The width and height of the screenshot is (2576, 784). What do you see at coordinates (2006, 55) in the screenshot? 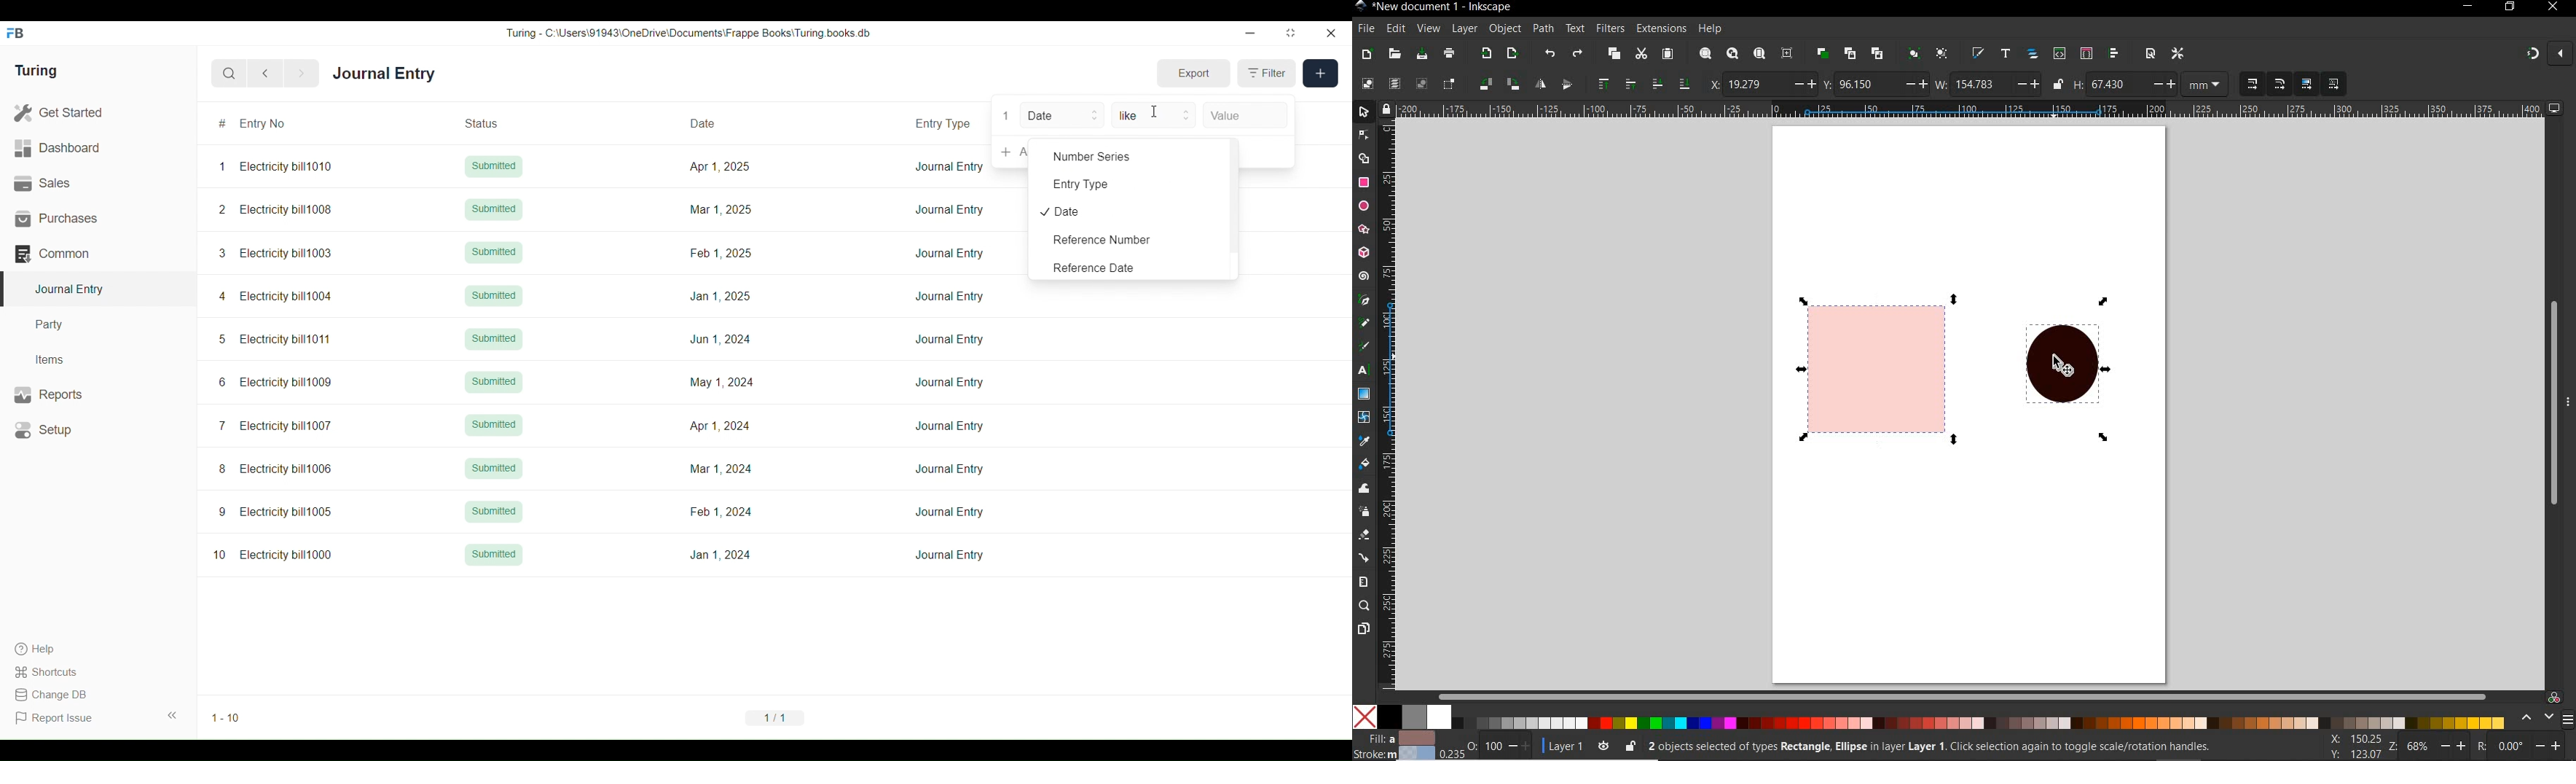
I see `open text` at bounding box center [2006, 55].